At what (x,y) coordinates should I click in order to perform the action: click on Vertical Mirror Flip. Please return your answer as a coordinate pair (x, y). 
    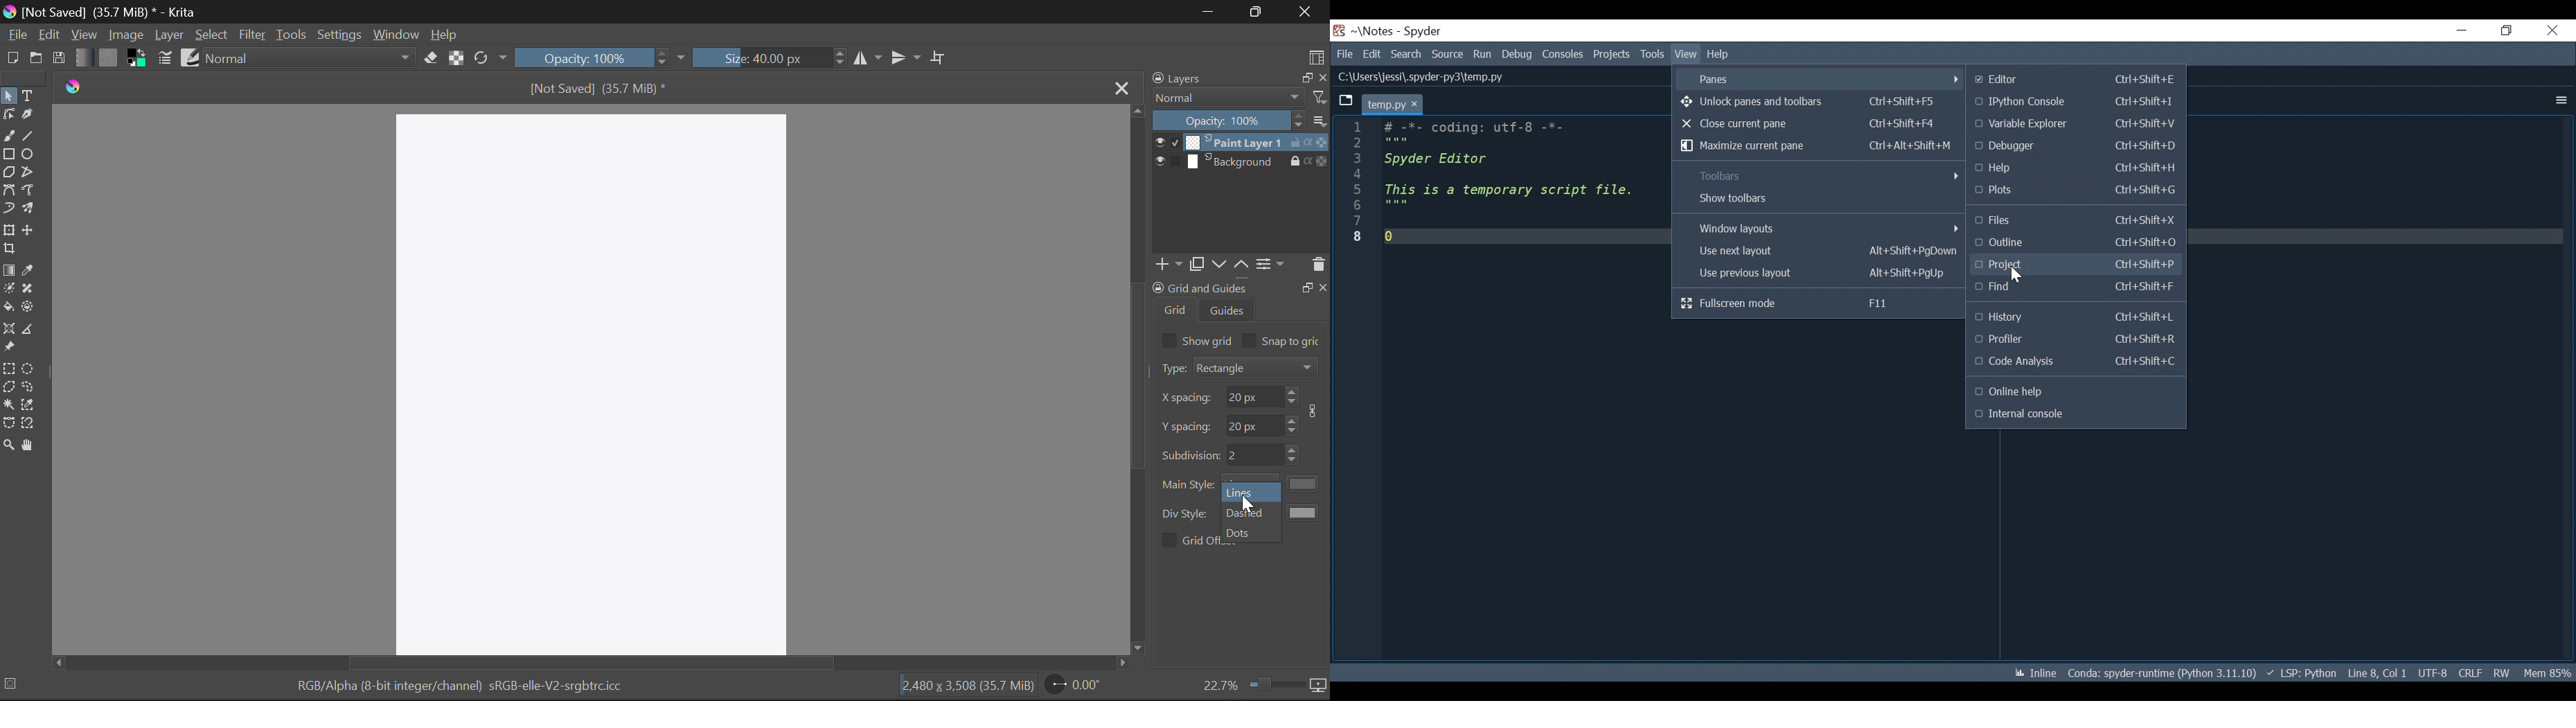
    Looking at the image, I should click on (868, 59).